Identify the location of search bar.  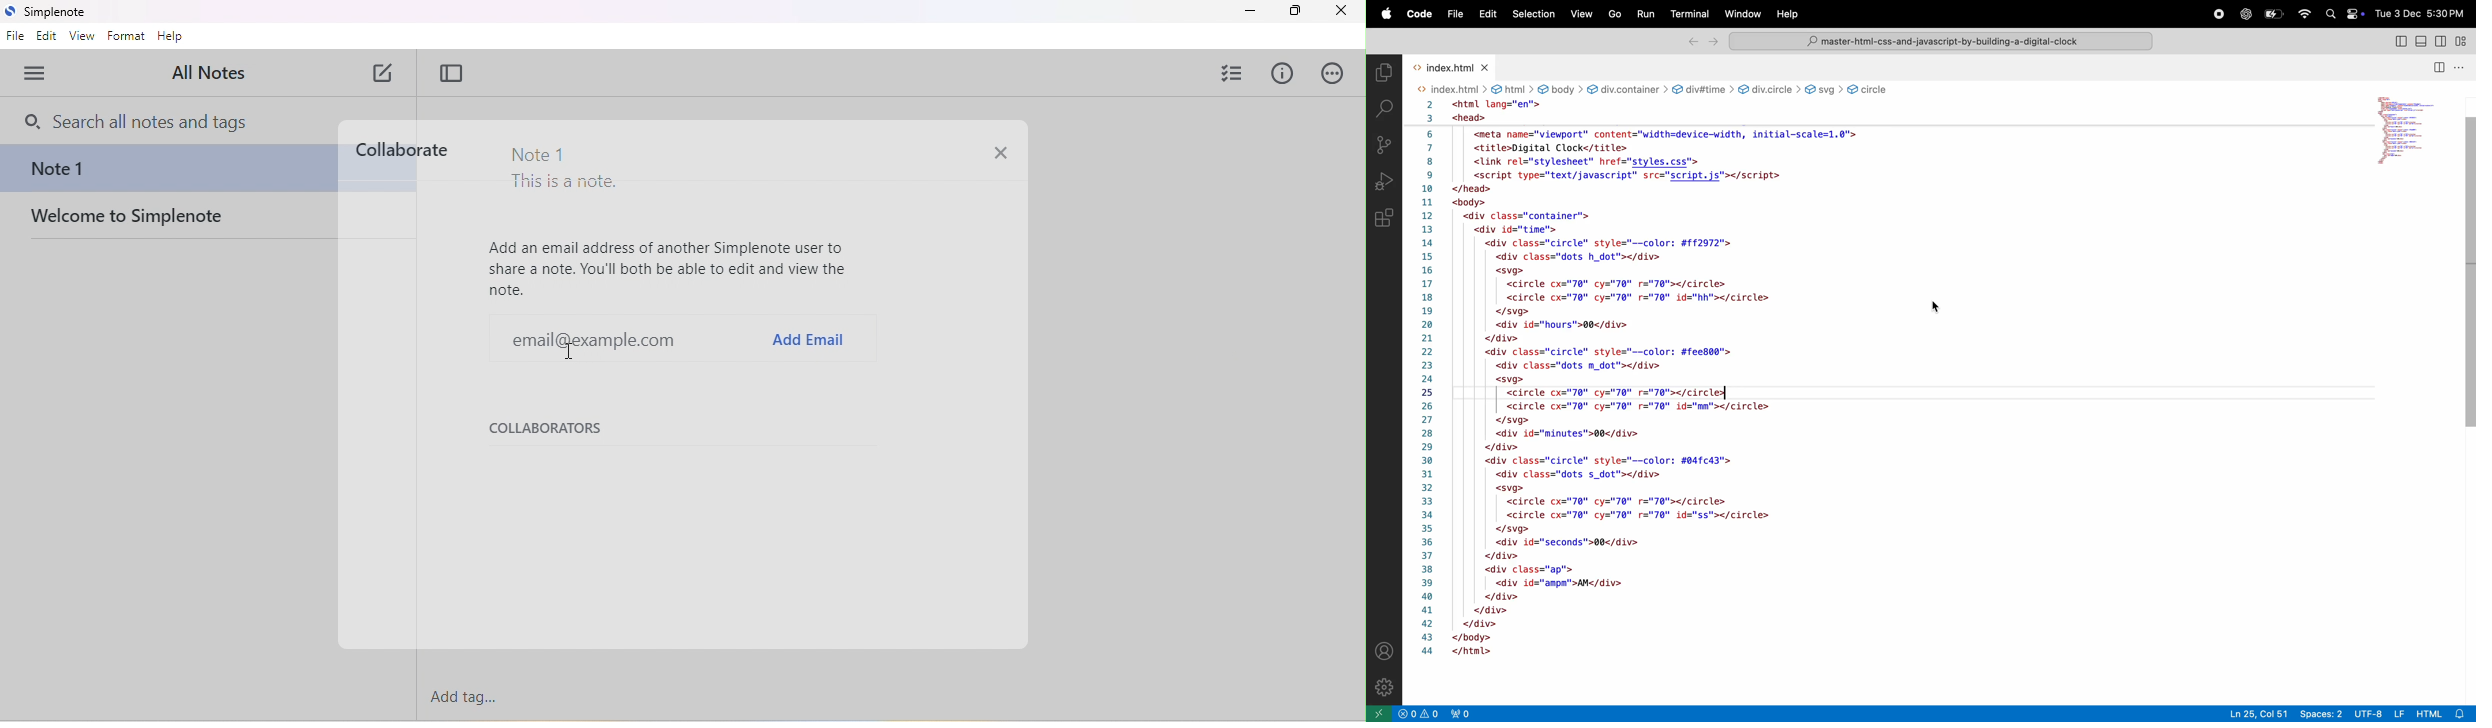
(1939, 42).